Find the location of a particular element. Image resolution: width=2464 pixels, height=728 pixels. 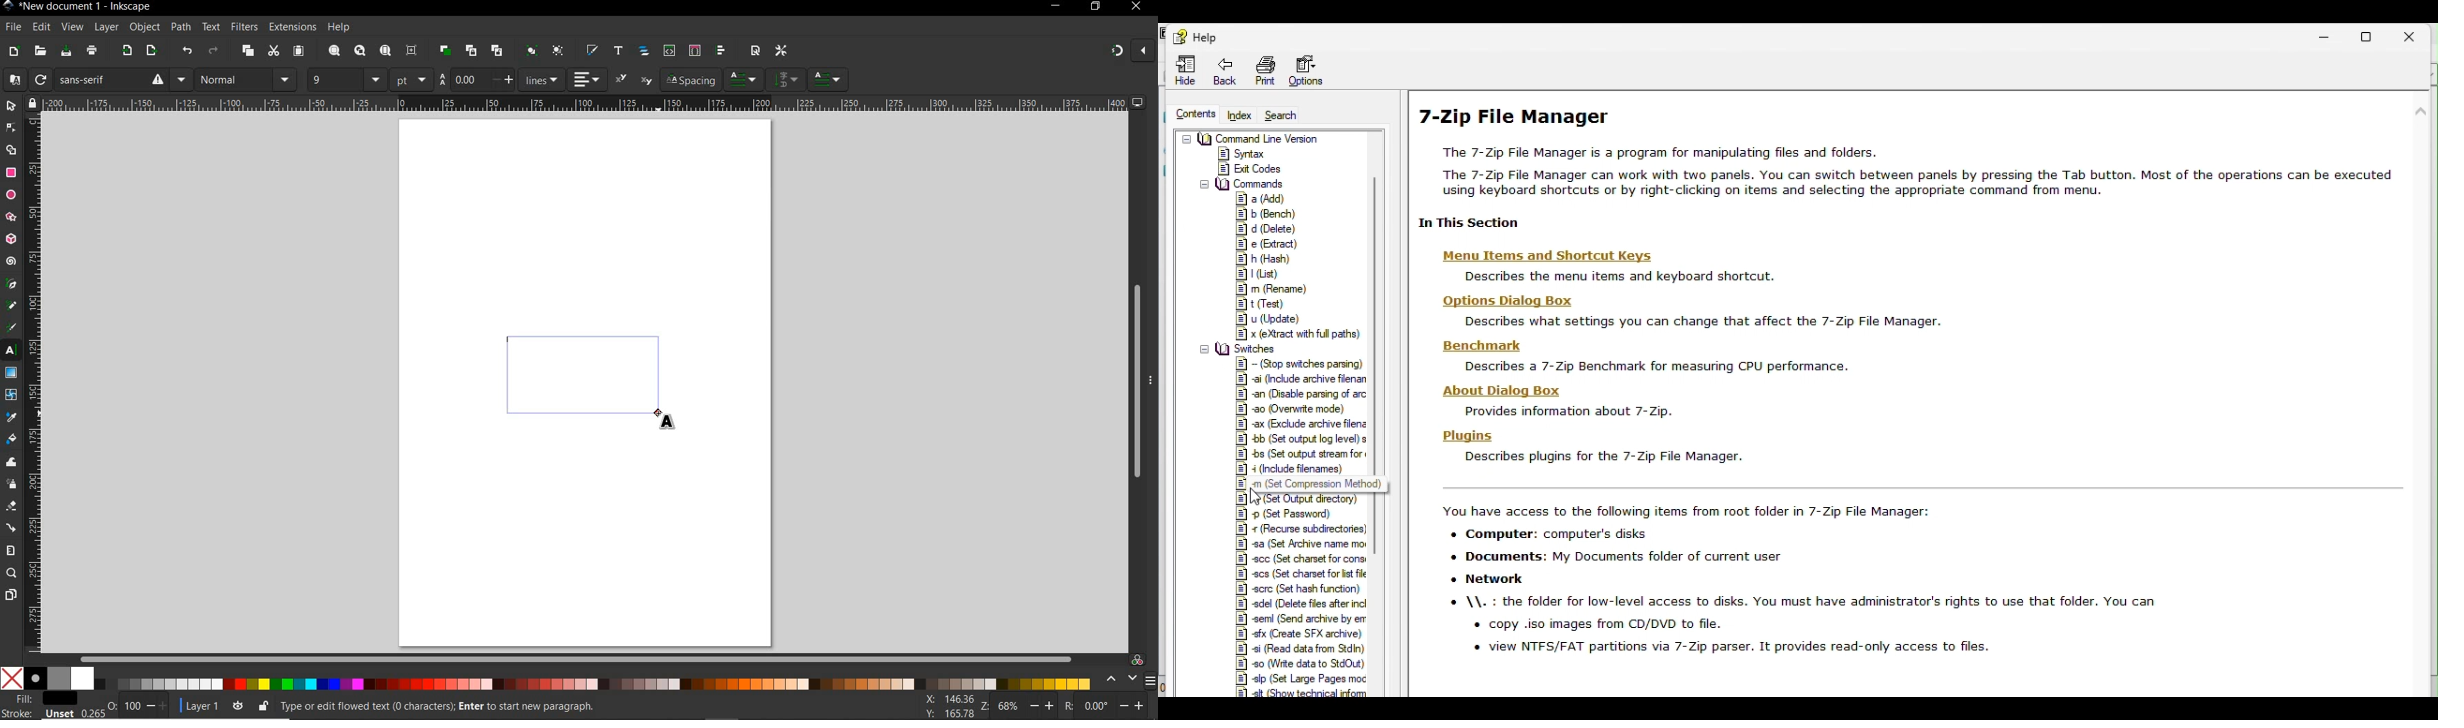

snapping tool is located at coordinates (1115, 52).